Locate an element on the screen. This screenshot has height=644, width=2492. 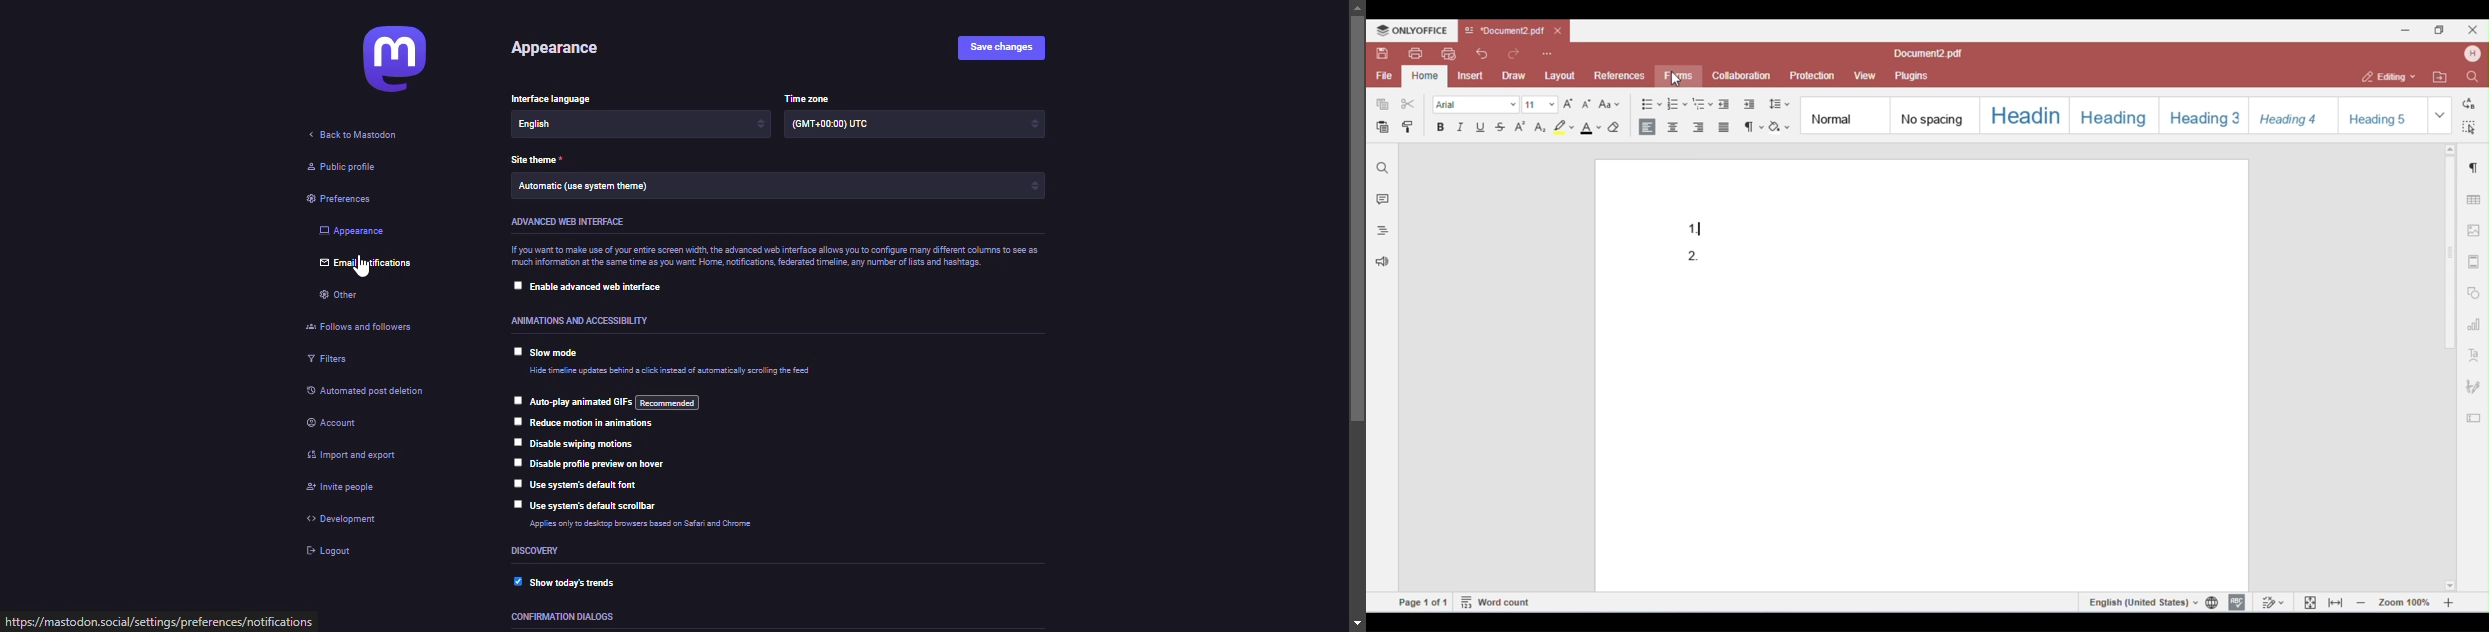
click to select is located at coordinates (515, 352).